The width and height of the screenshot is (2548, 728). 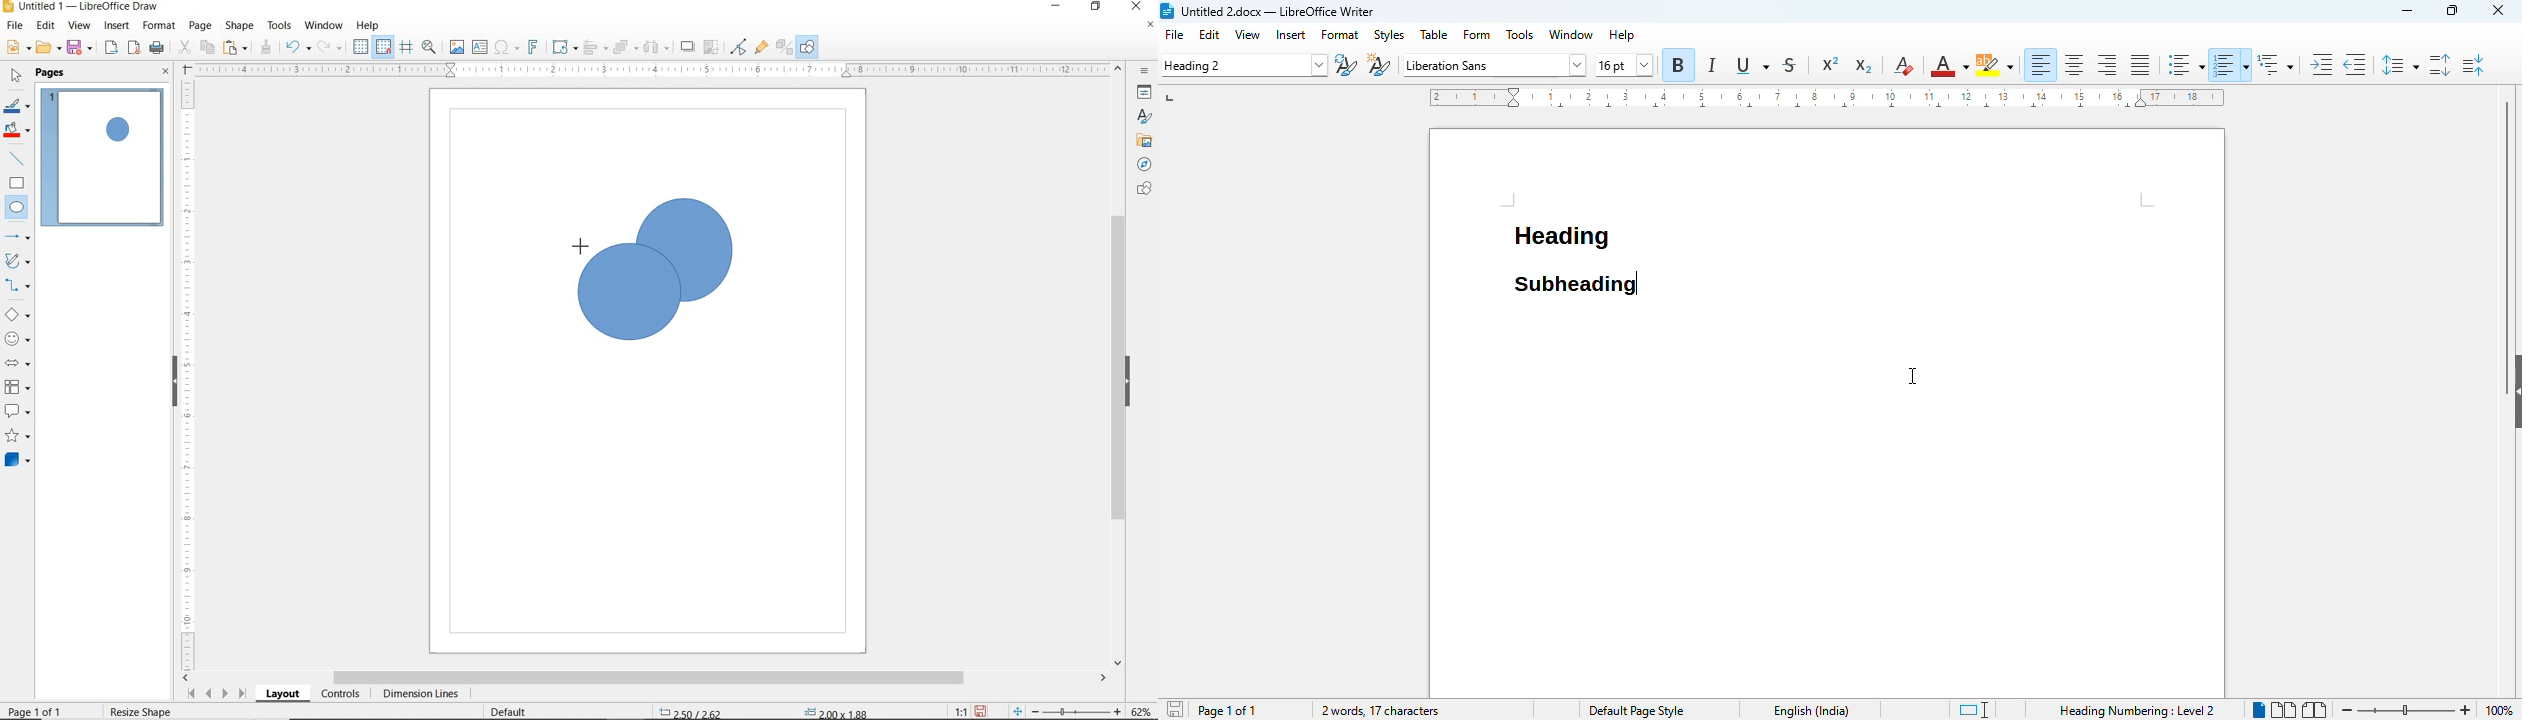 What do you see at coordinates (2510, 218) in the screenshot?
I see `vertical scroll bar` at bounding box center [2510, 218].